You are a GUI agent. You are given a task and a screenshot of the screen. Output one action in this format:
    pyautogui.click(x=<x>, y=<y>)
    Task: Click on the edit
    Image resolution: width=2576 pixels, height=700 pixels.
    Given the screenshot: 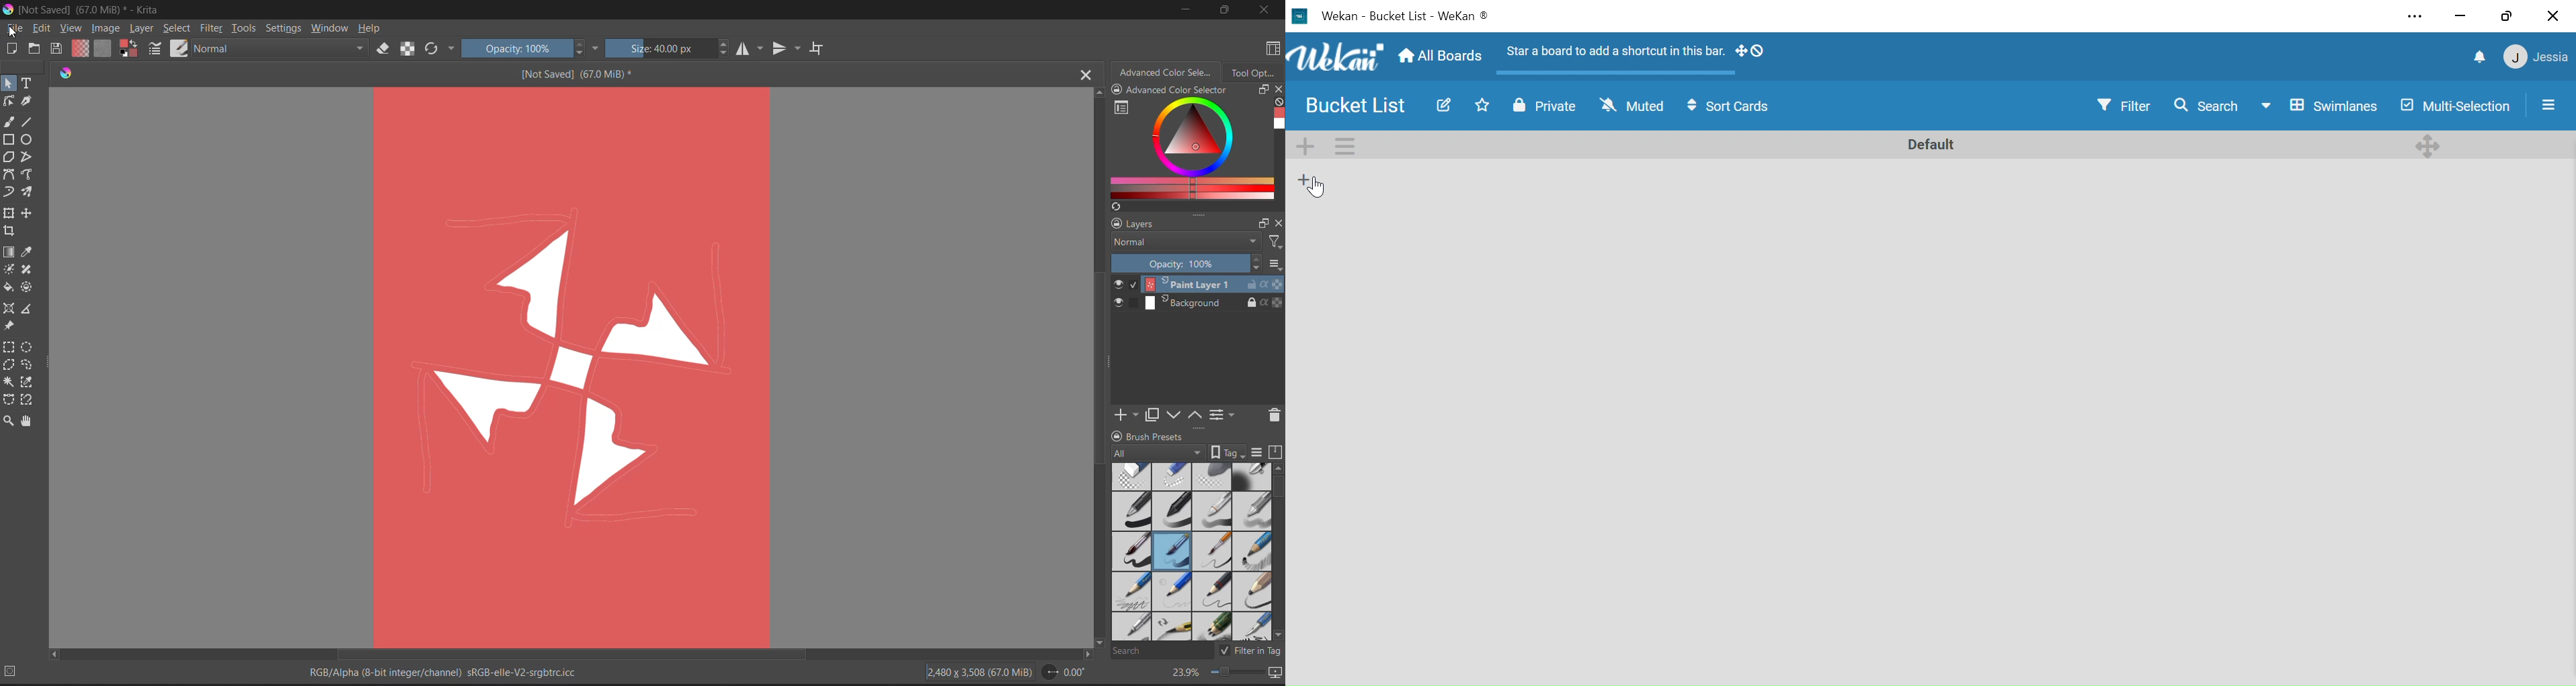 What is the action you would take?
    pyautogui.click(x=41, y=28)
    